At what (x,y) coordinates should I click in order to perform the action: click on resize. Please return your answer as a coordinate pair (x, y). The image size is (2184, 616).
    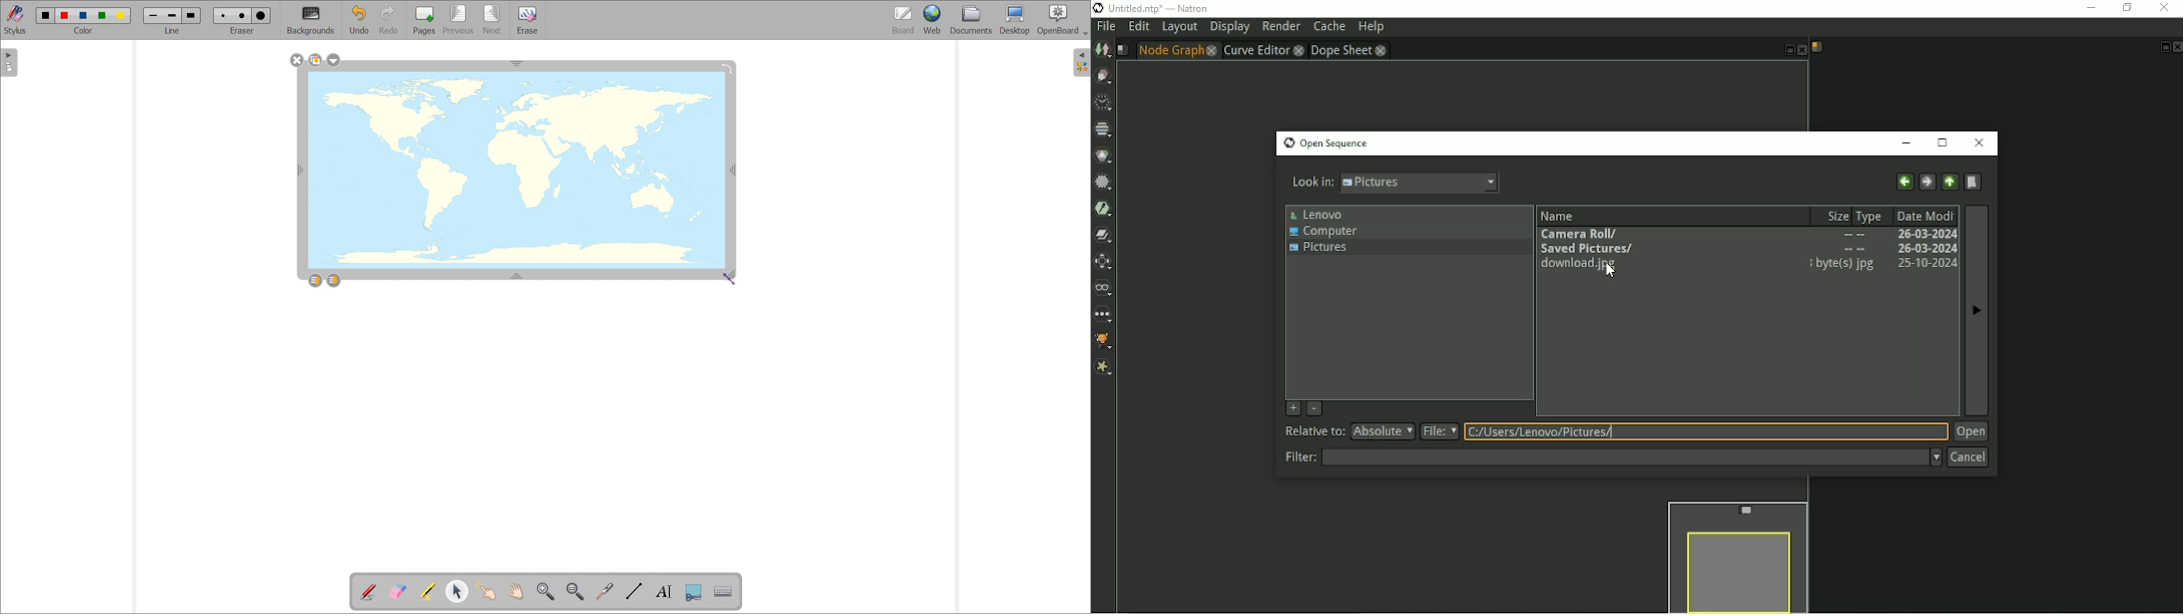
    Looking at the image, I should click on (517, 275).